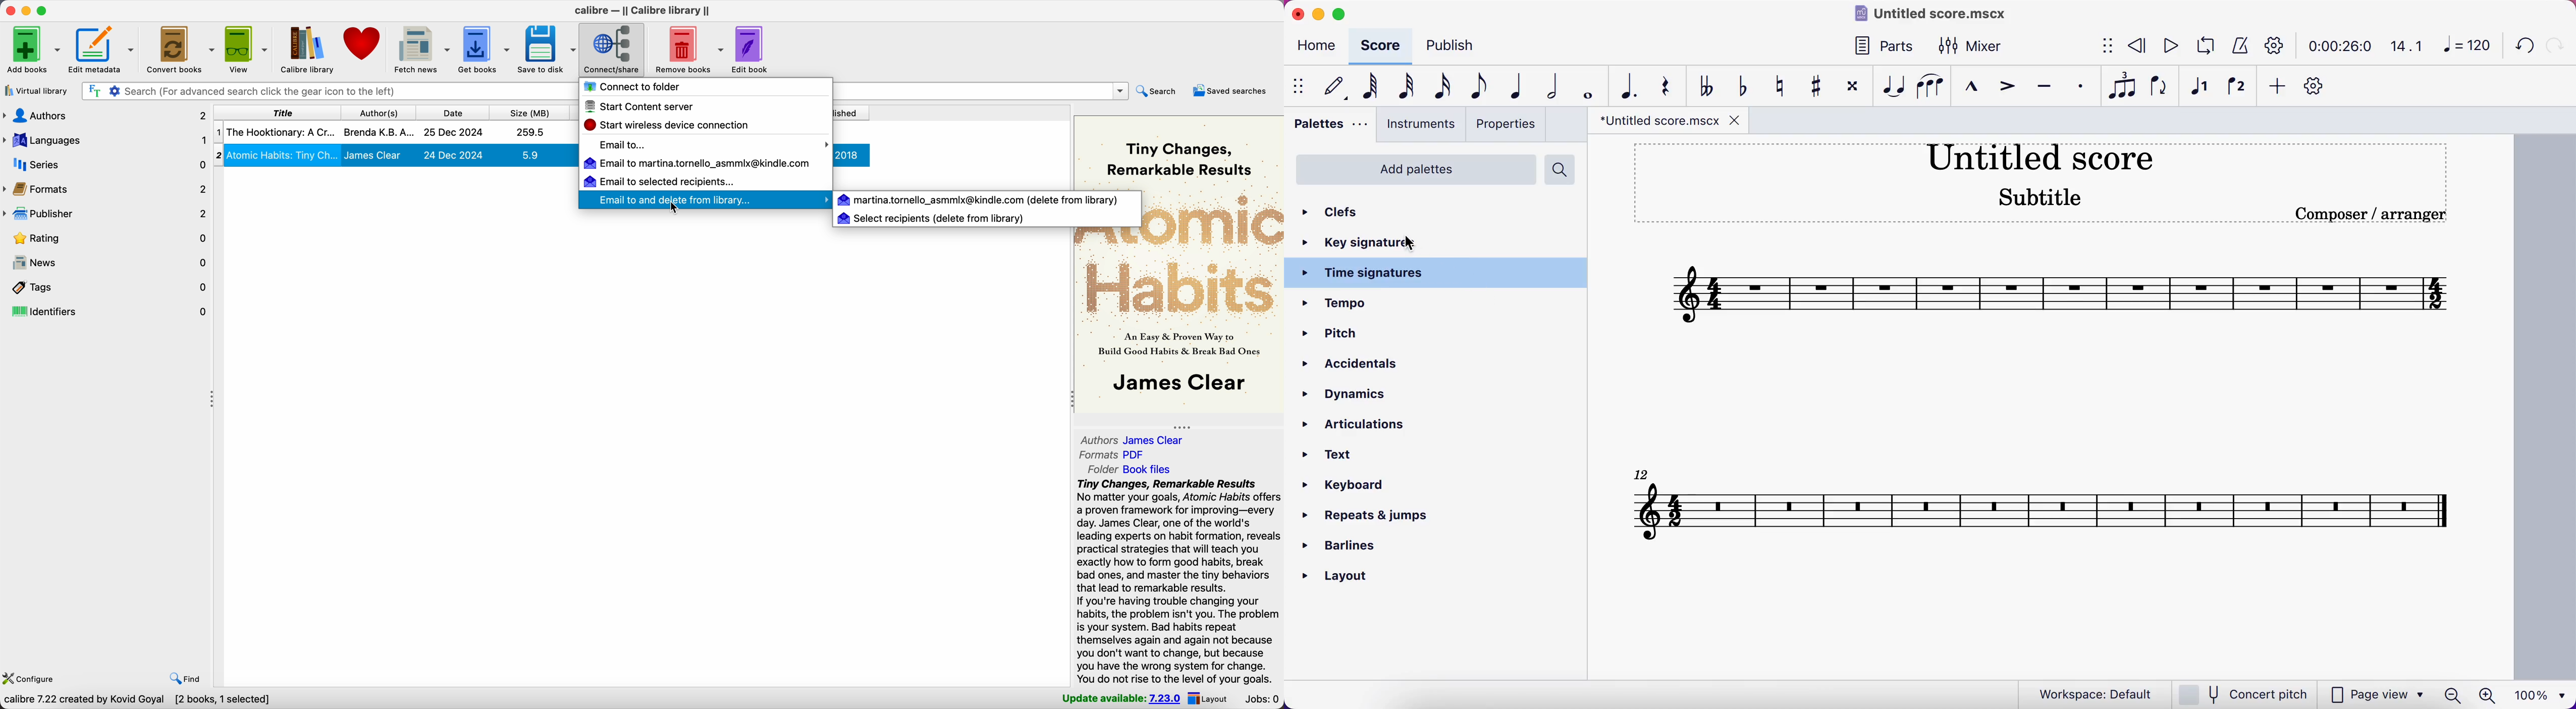  I want to click on connect to folder, so click(633, 86).